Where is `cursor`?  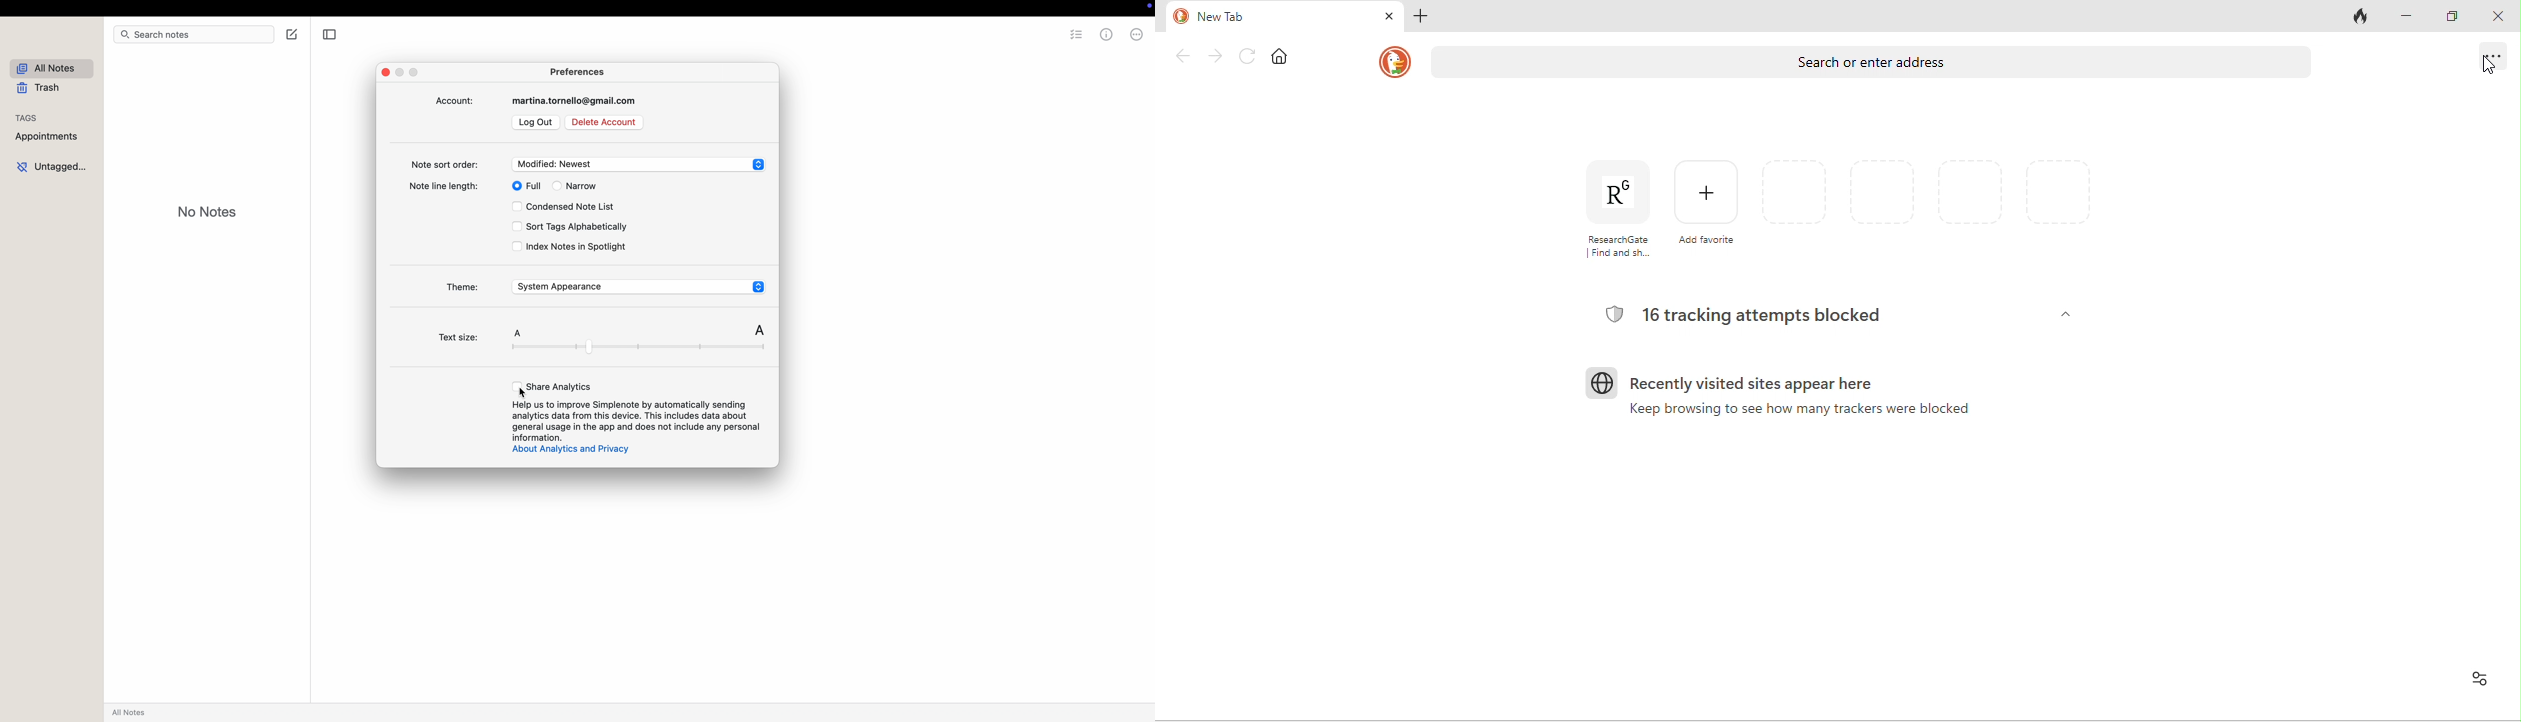 cursor is located at coordinates (518, 389).